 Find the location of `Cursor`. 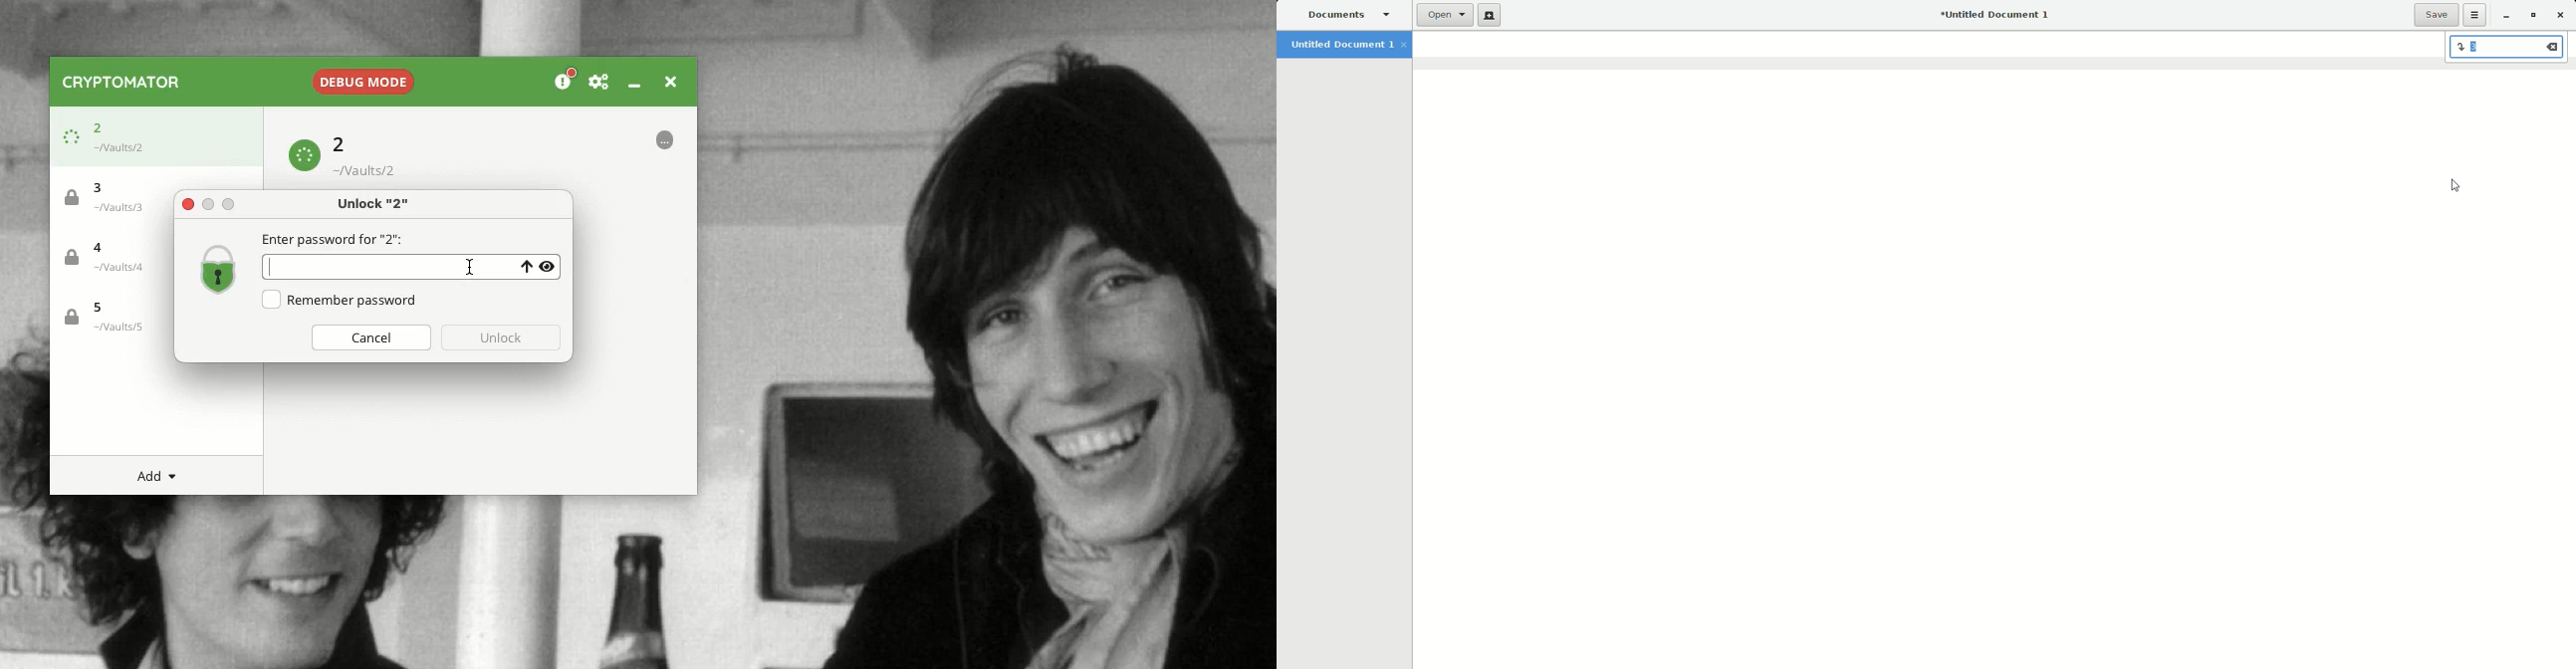

Cursor is located at coordinates (2459, 187).